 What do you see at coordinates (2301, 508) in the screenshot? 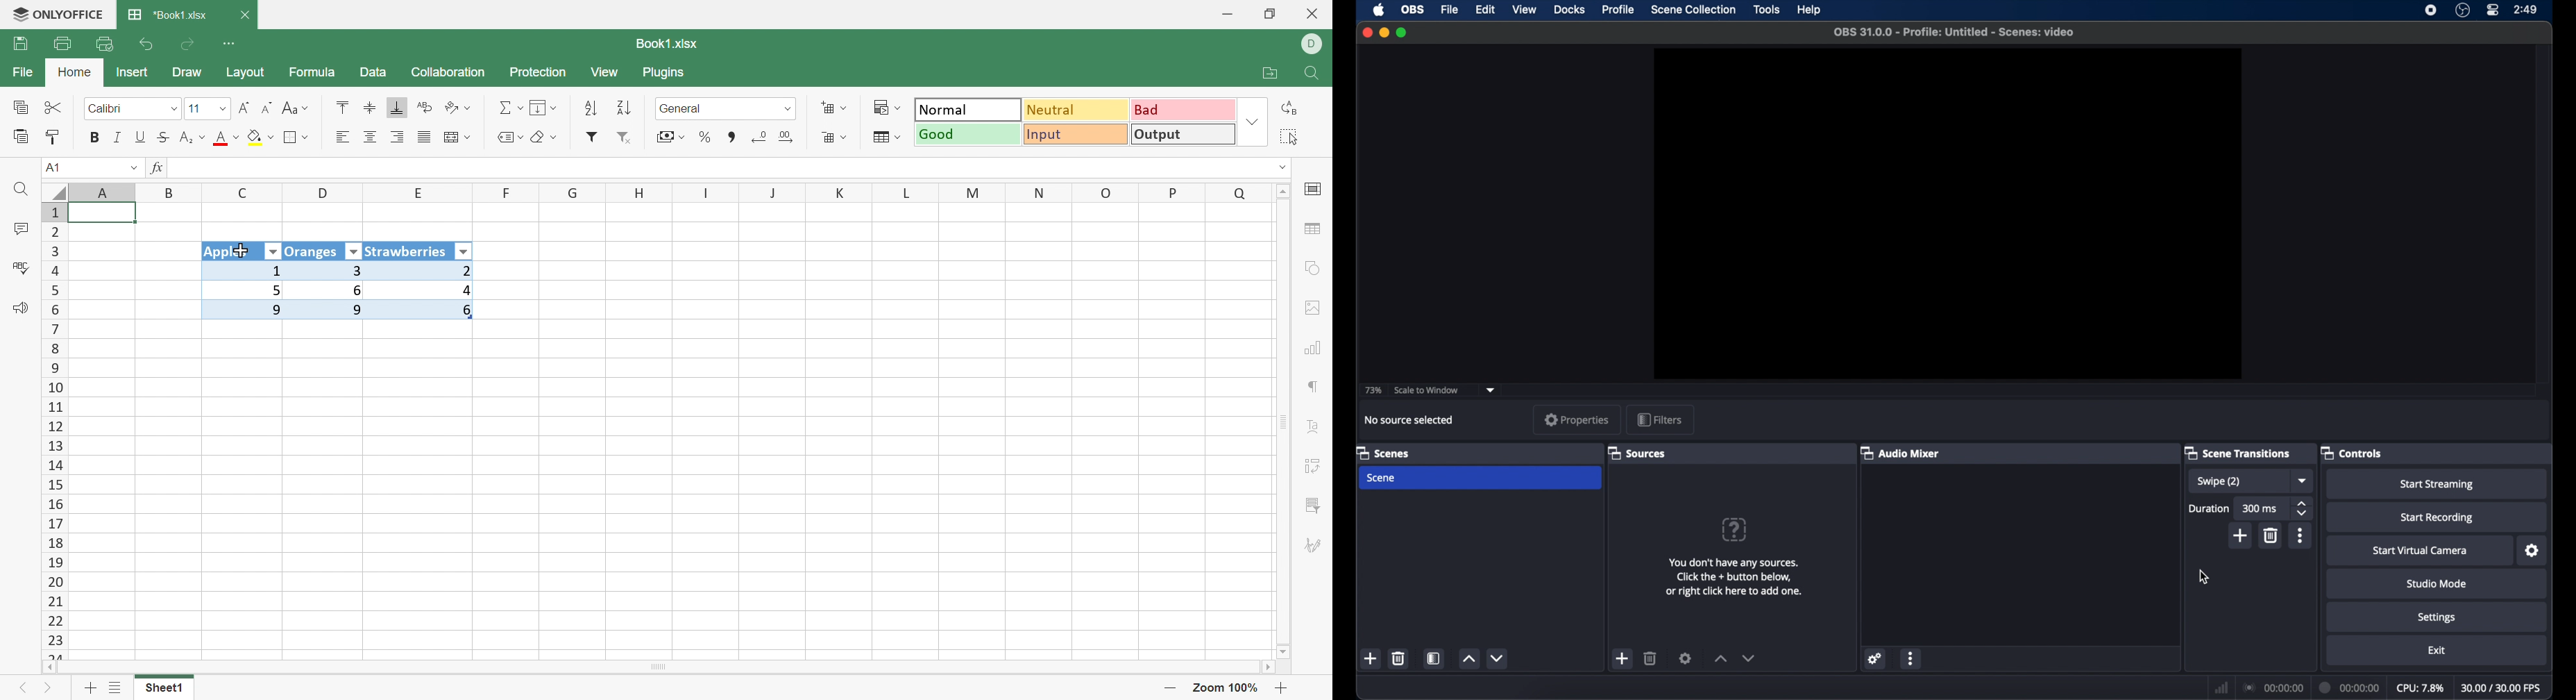
I see `stepper buttons` at bounding box center [2301, 508].